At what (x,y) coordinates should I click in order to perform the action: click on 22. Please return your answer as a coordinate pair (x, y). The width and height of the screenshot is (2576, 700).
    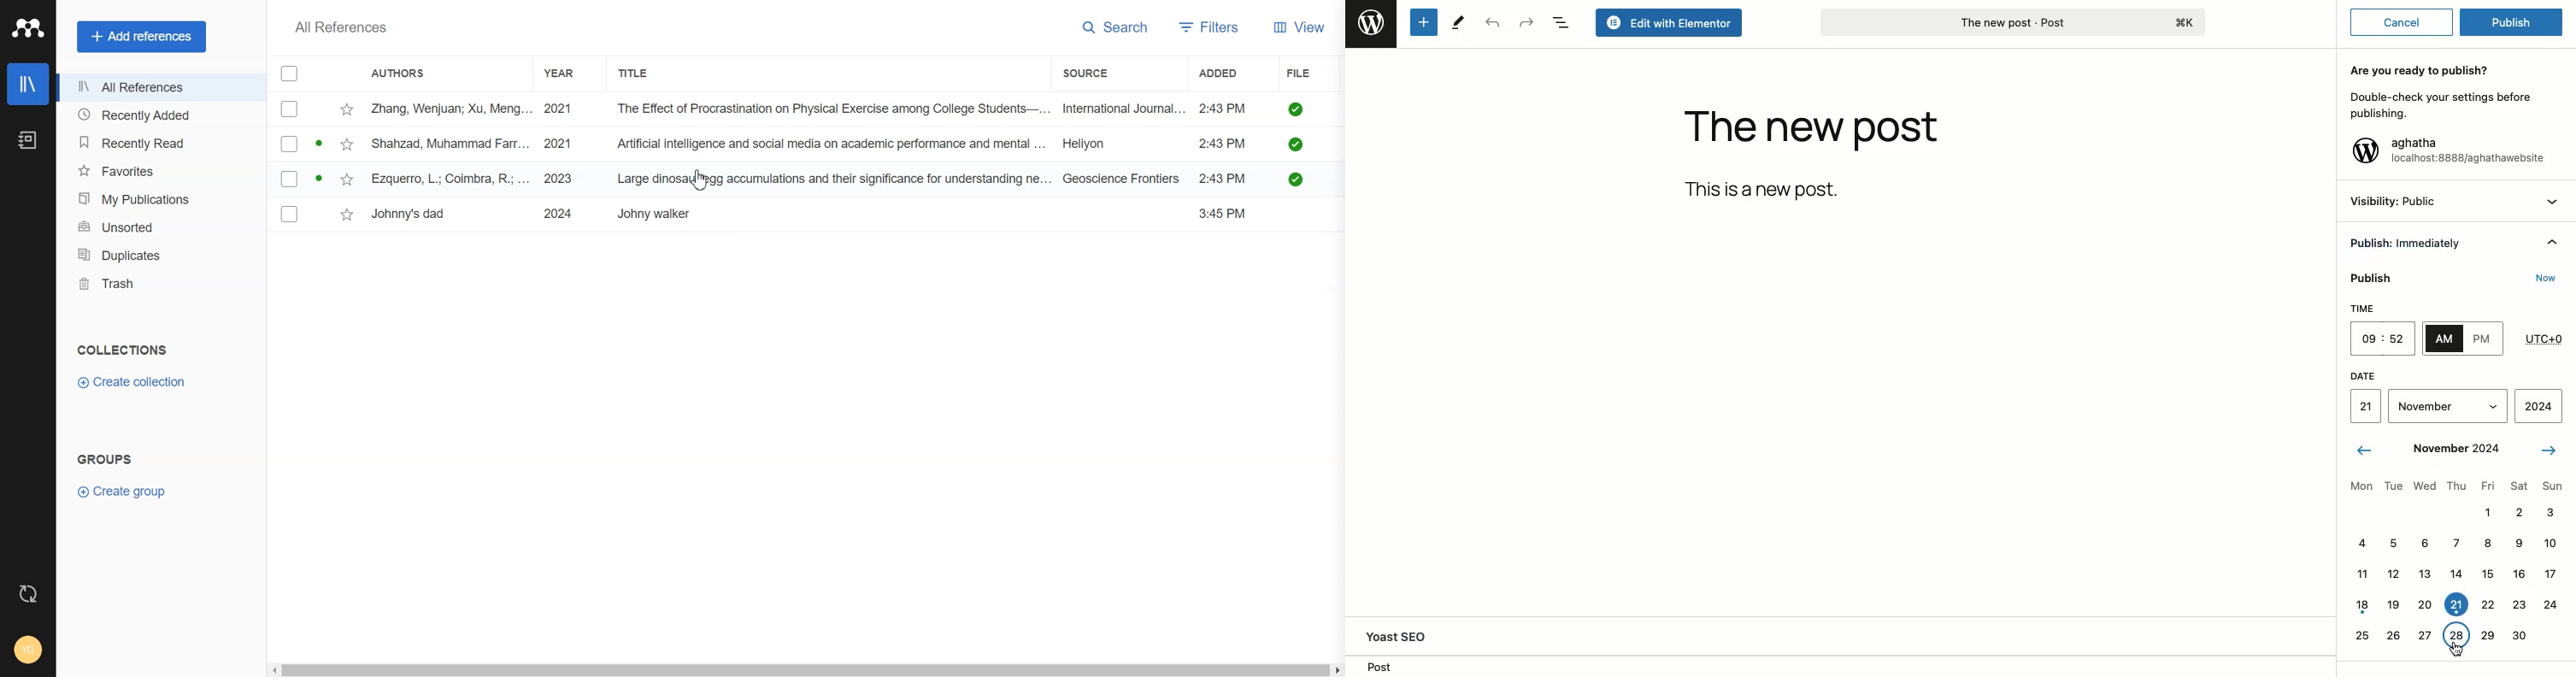
    Looking at the image, I should click on (2487, 605).